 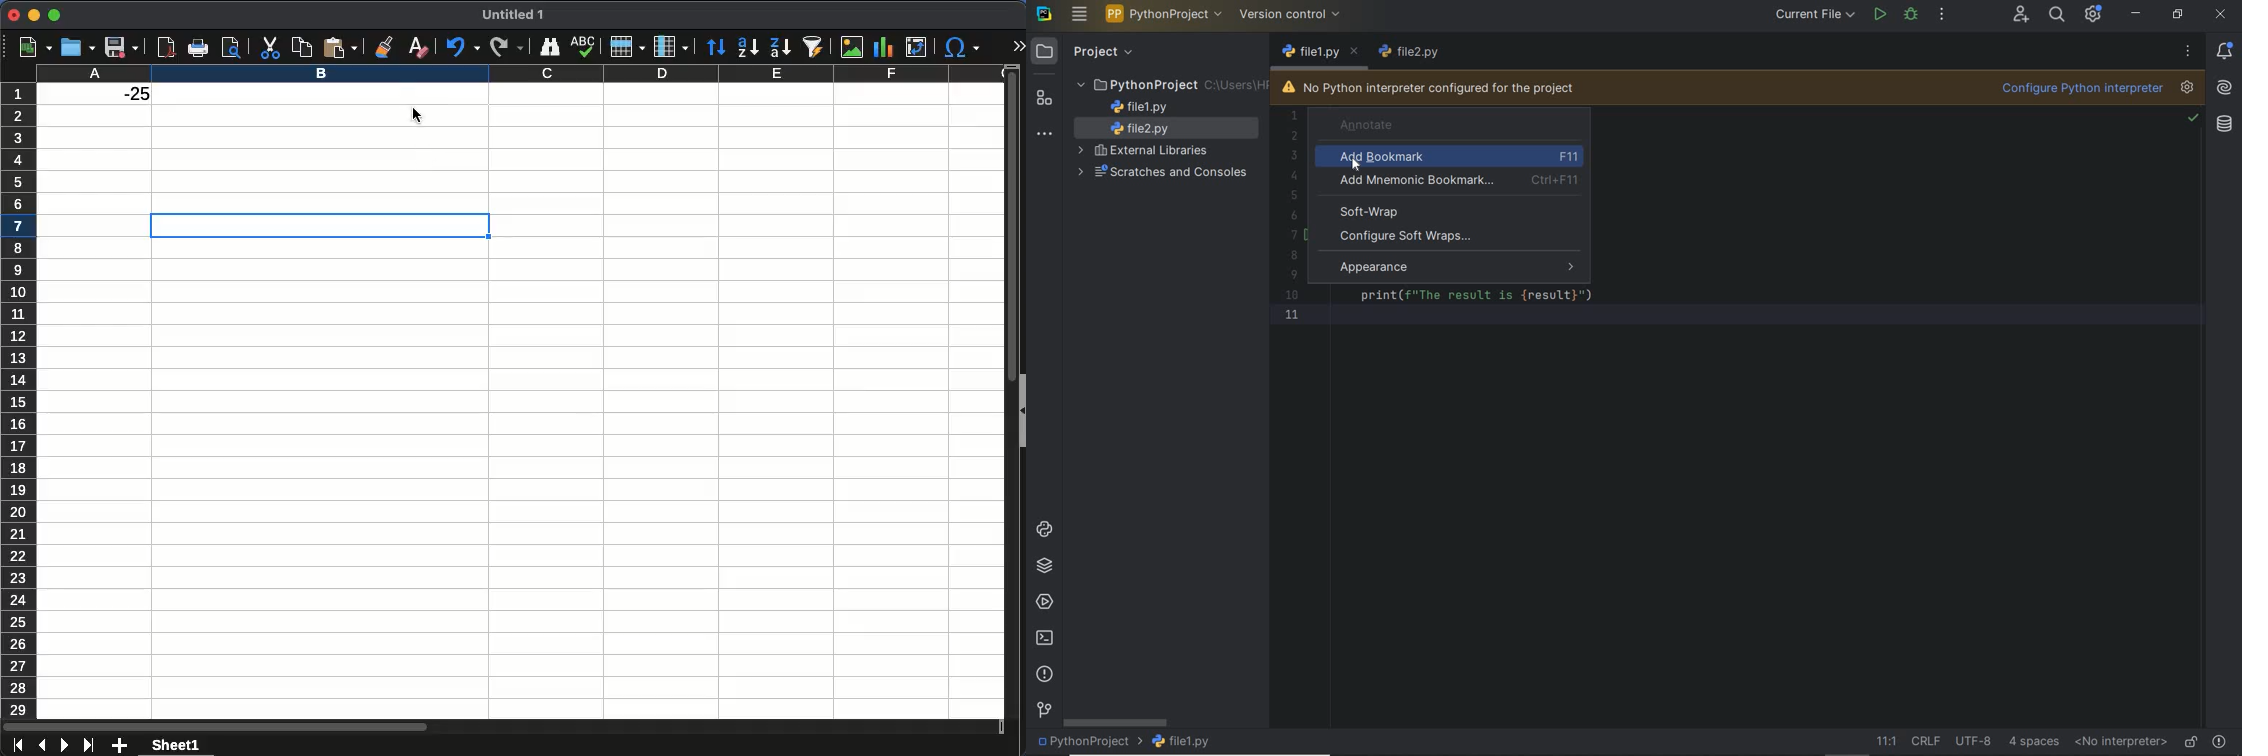 What do you see at coordinates (168, 47) in the screenshot?
I see `pdf reader` at bounding box center [168, 47].